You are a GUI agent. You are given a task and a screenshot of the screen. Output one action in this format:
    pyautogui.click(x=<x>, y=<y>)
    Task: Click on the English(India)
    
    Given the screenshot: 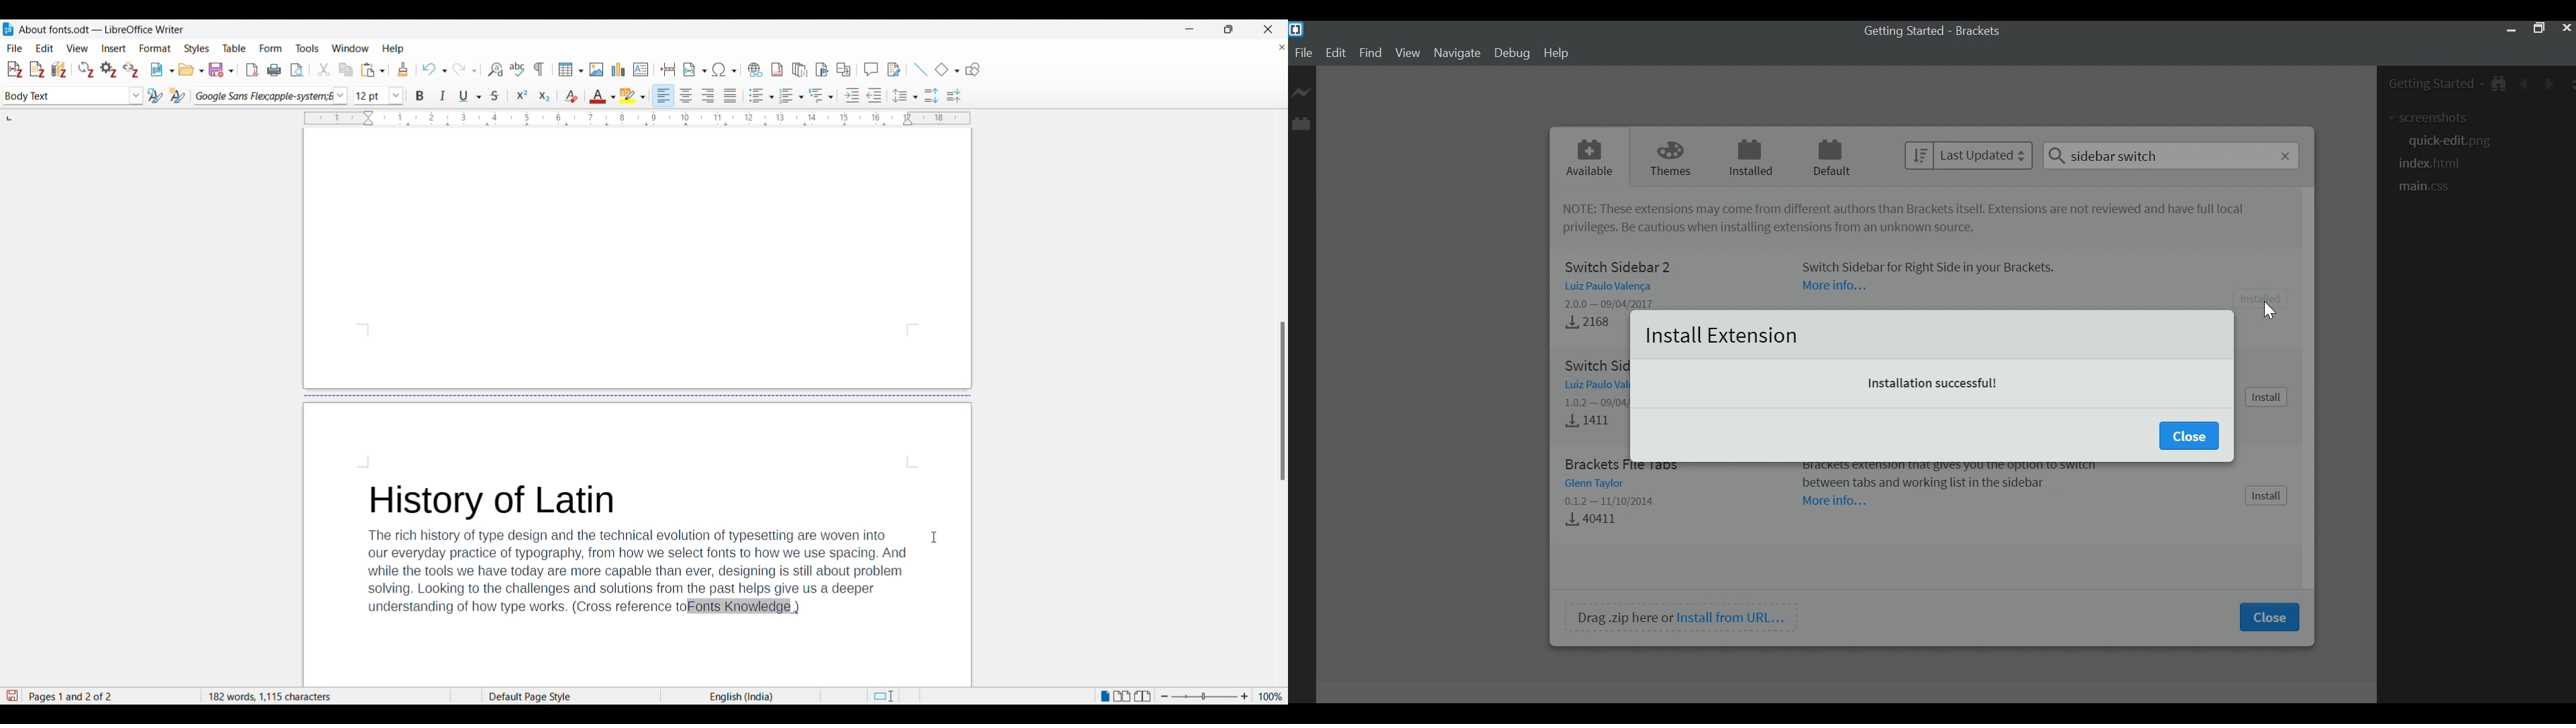 What is the action you would take?
    pyautogui.click(x=730, y=697)
    